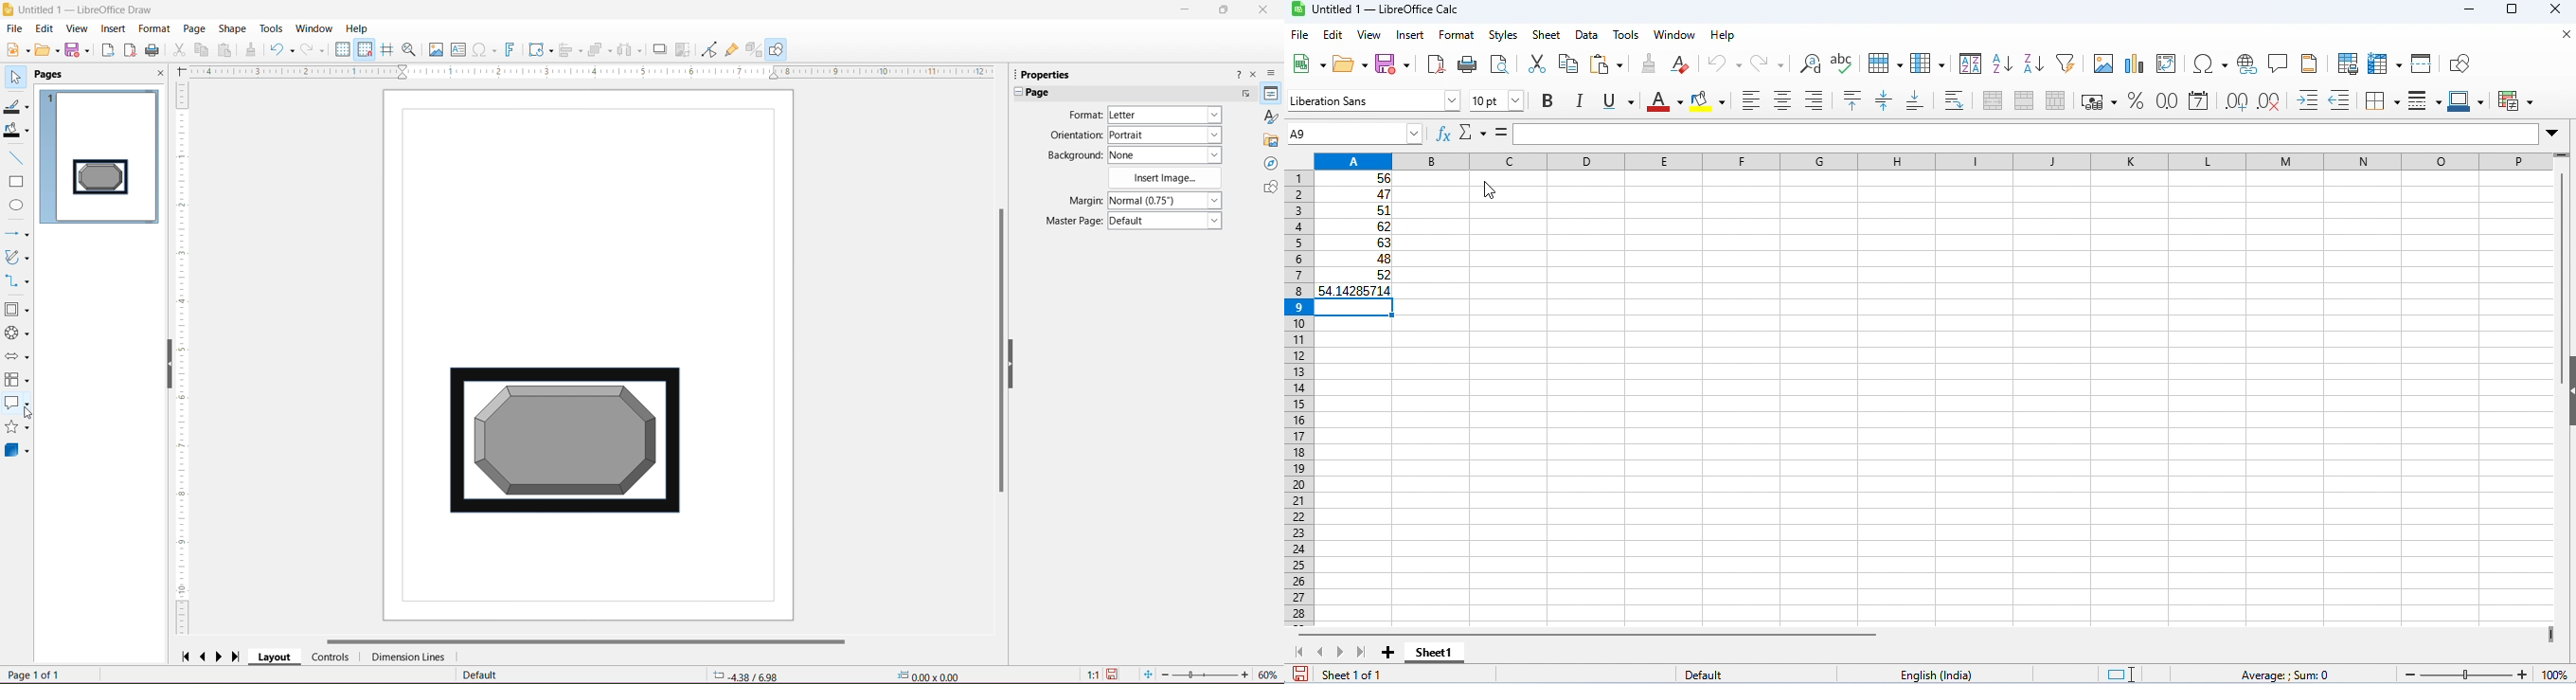  What do you see at coordinates (1503, 35) in the screenshot?
I see `styles` at bounding box center [1503, 35].